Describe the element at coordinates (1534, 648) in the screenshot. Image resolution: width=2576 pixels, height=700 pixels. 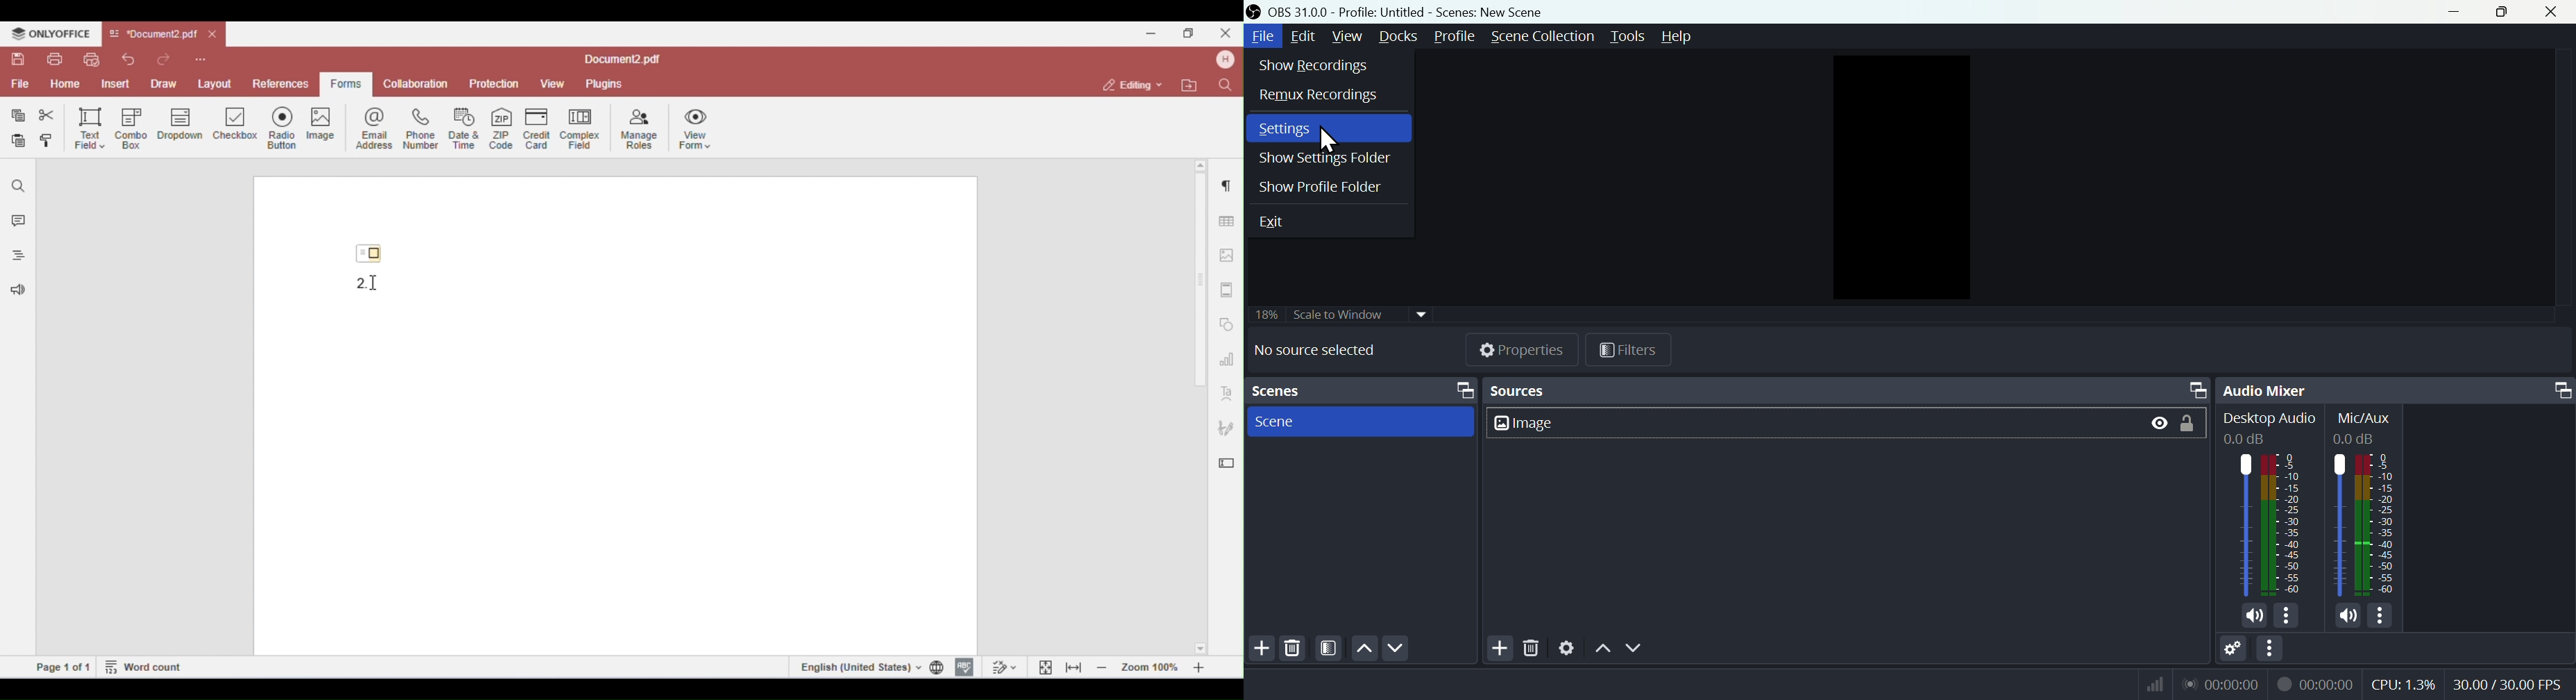
I see `Delete` at that location.